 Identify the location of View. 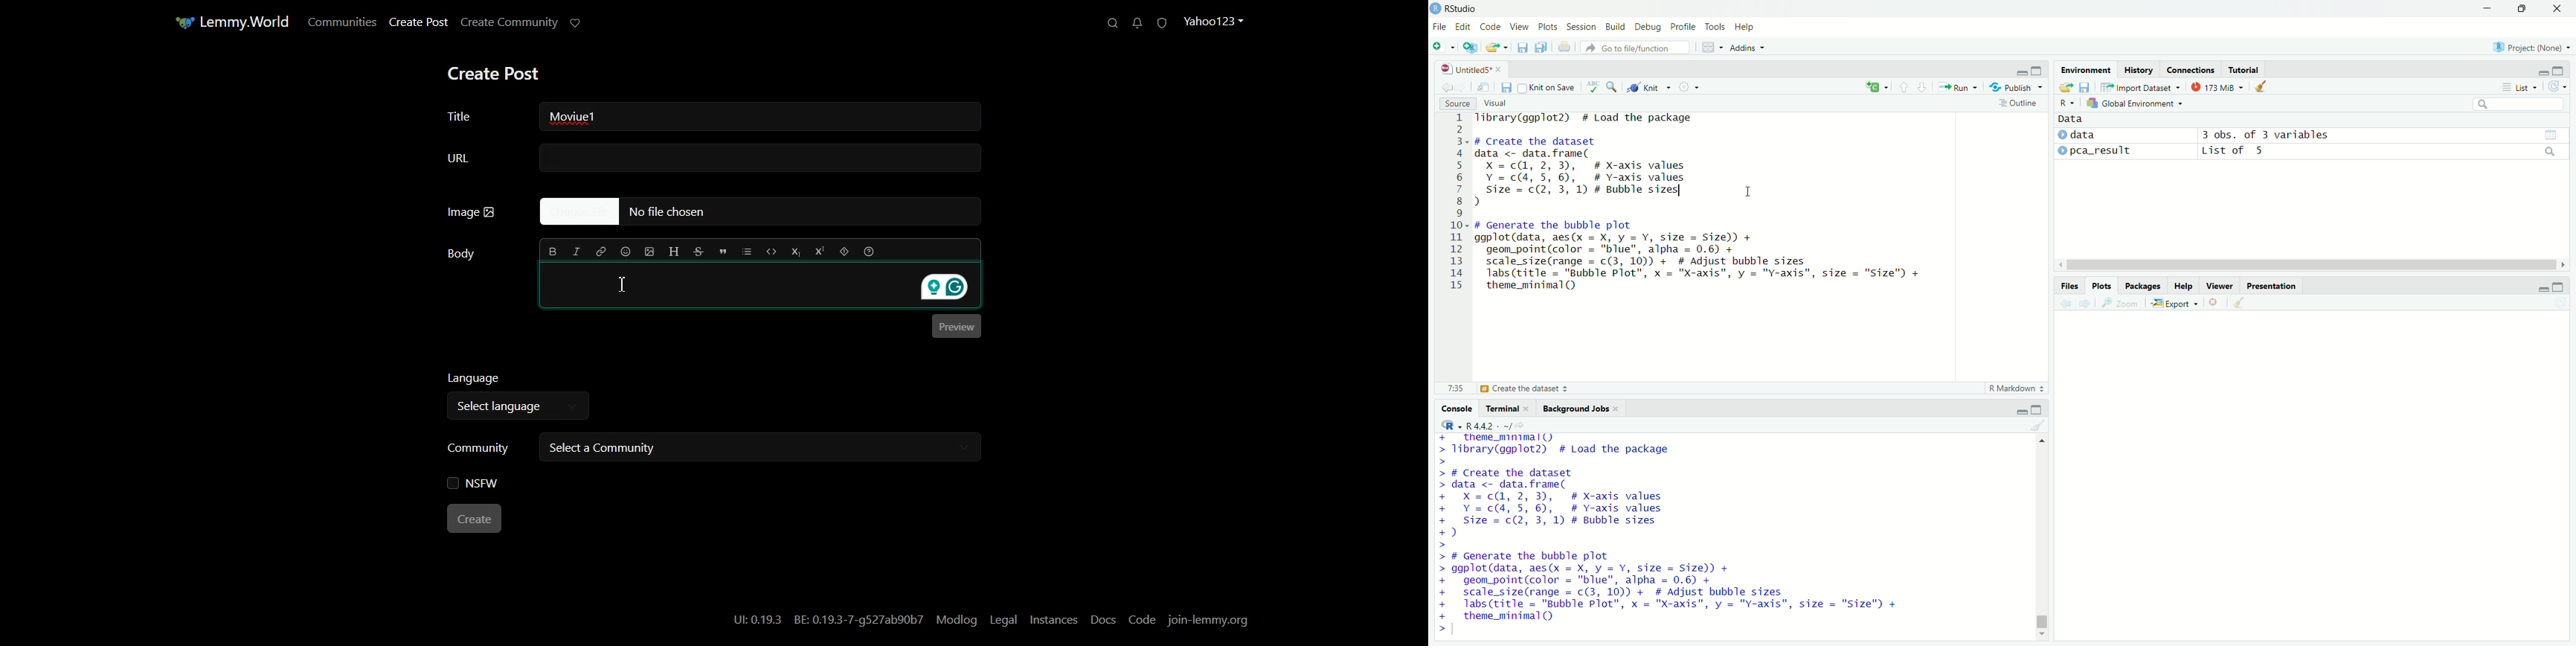
(1521, 28).